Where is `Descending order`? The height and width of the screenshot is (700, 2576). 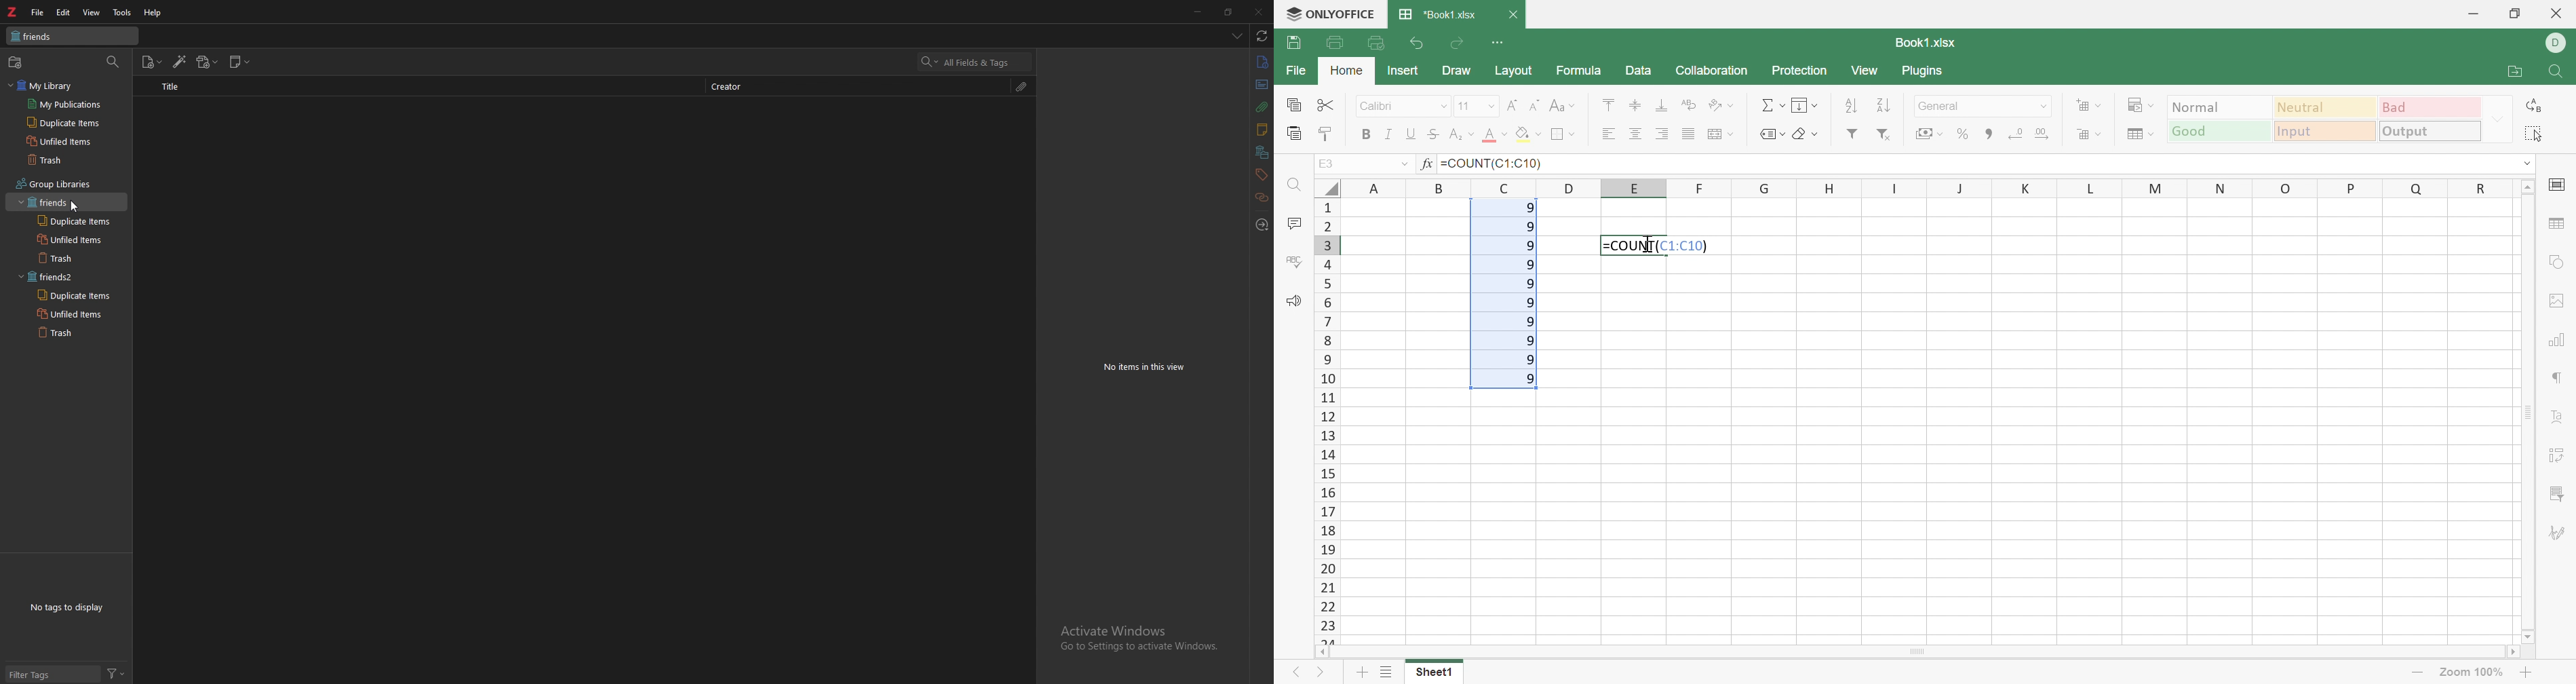 Descending order is located at coordinates (1885, 104).